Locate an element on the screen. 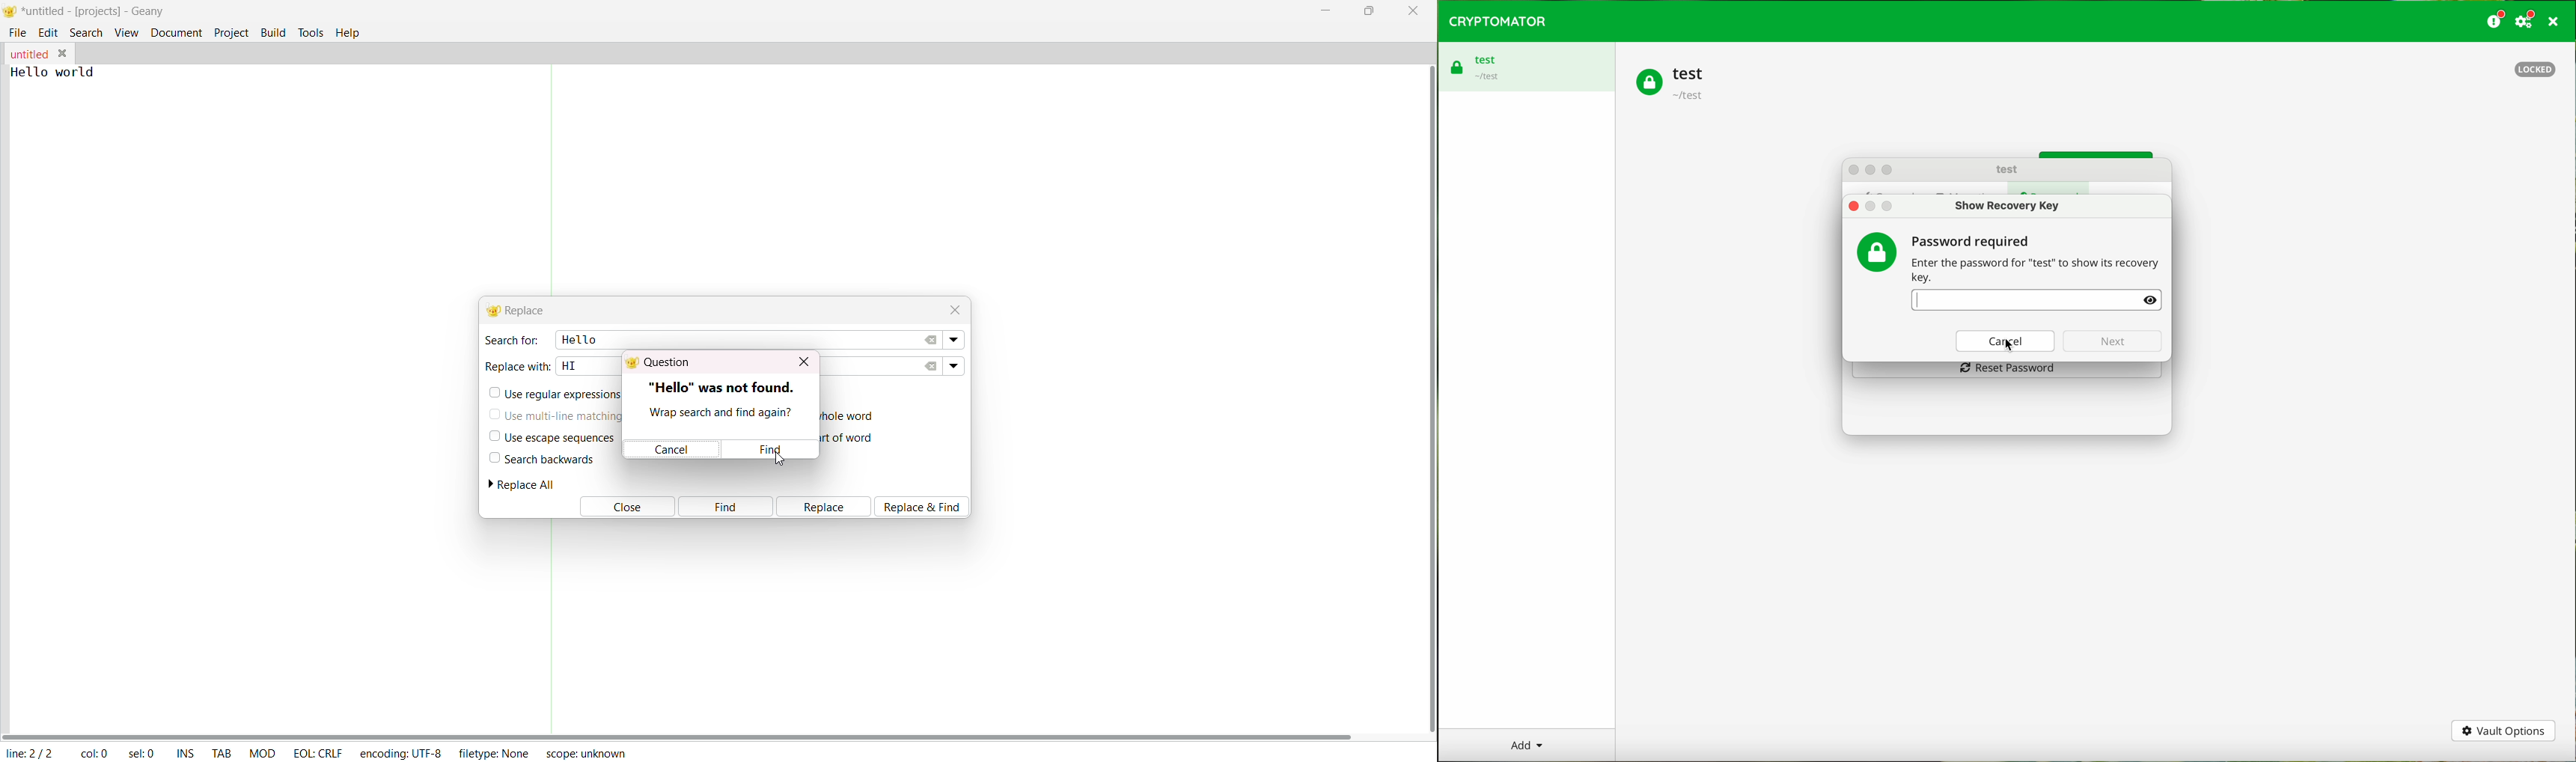 The width and height of the screenshot is (2576, 784). hello is located at coordinates (577, 338).